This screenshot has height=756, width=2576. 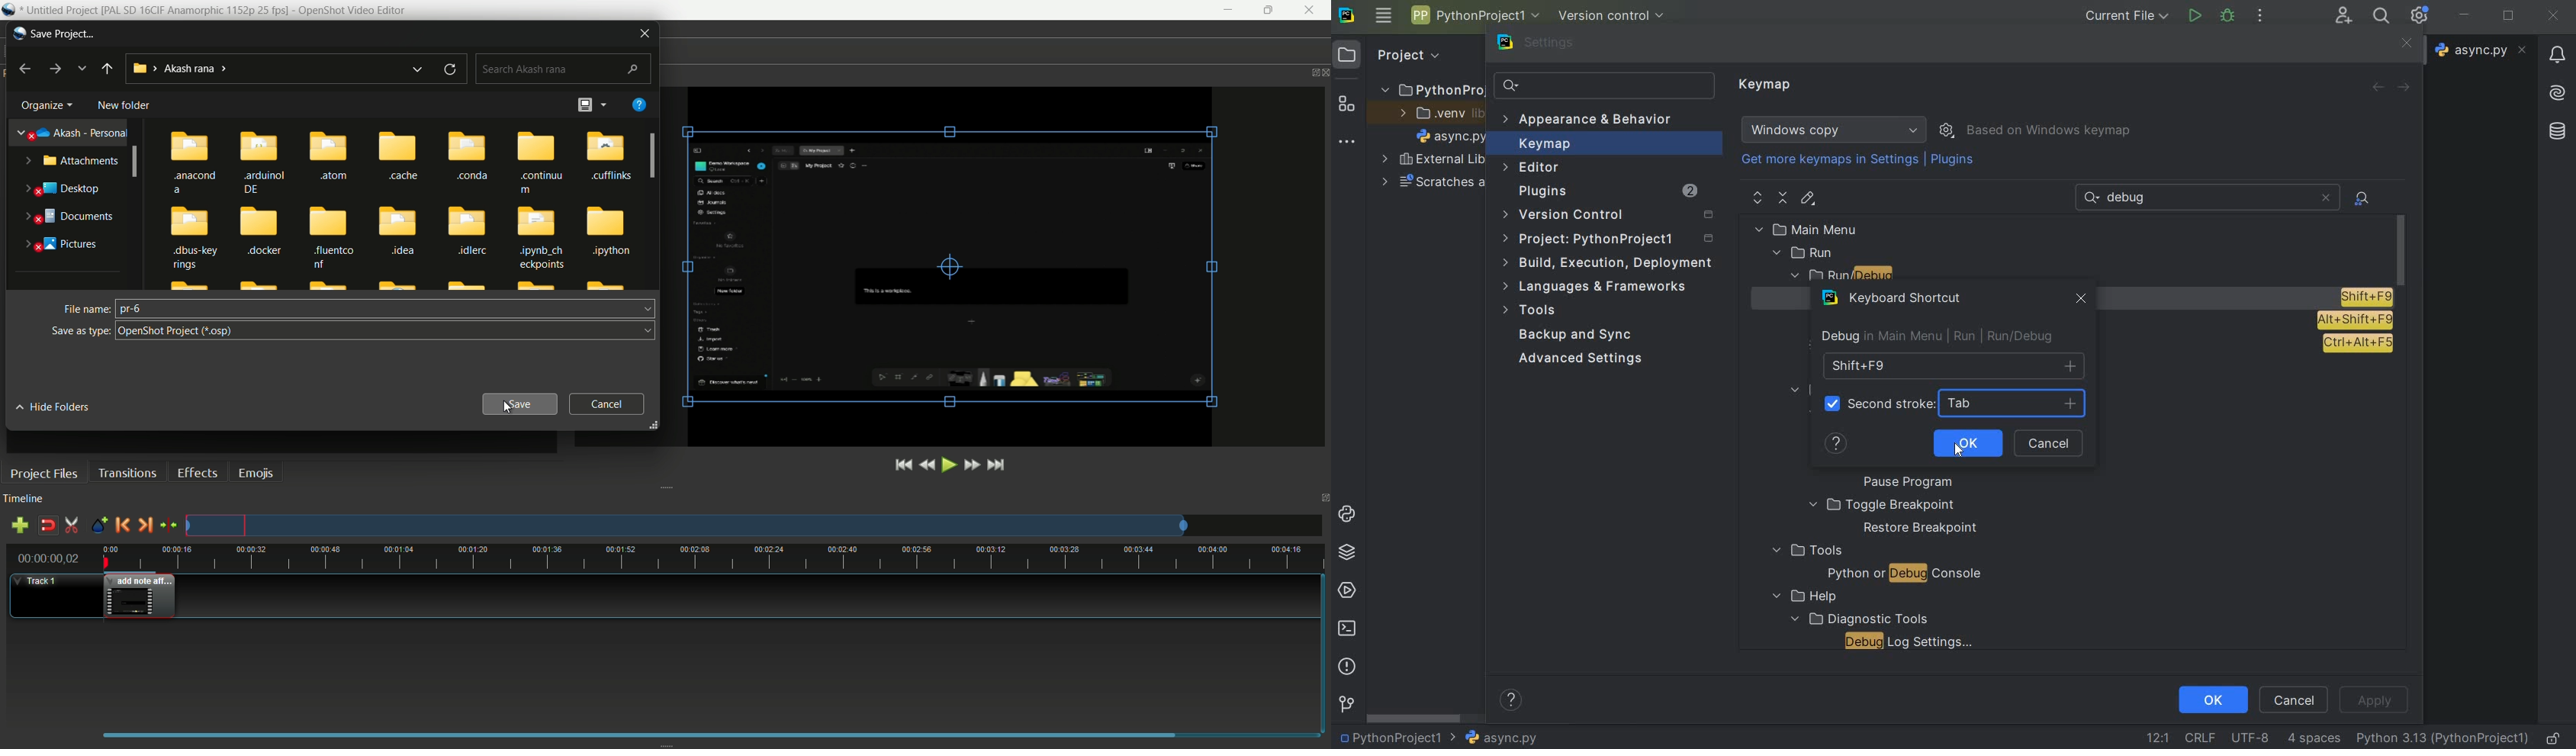 What do you see at coordinates (2128, 15) in the screenshot?
I see `current file` at bounding box center [2128, 15].